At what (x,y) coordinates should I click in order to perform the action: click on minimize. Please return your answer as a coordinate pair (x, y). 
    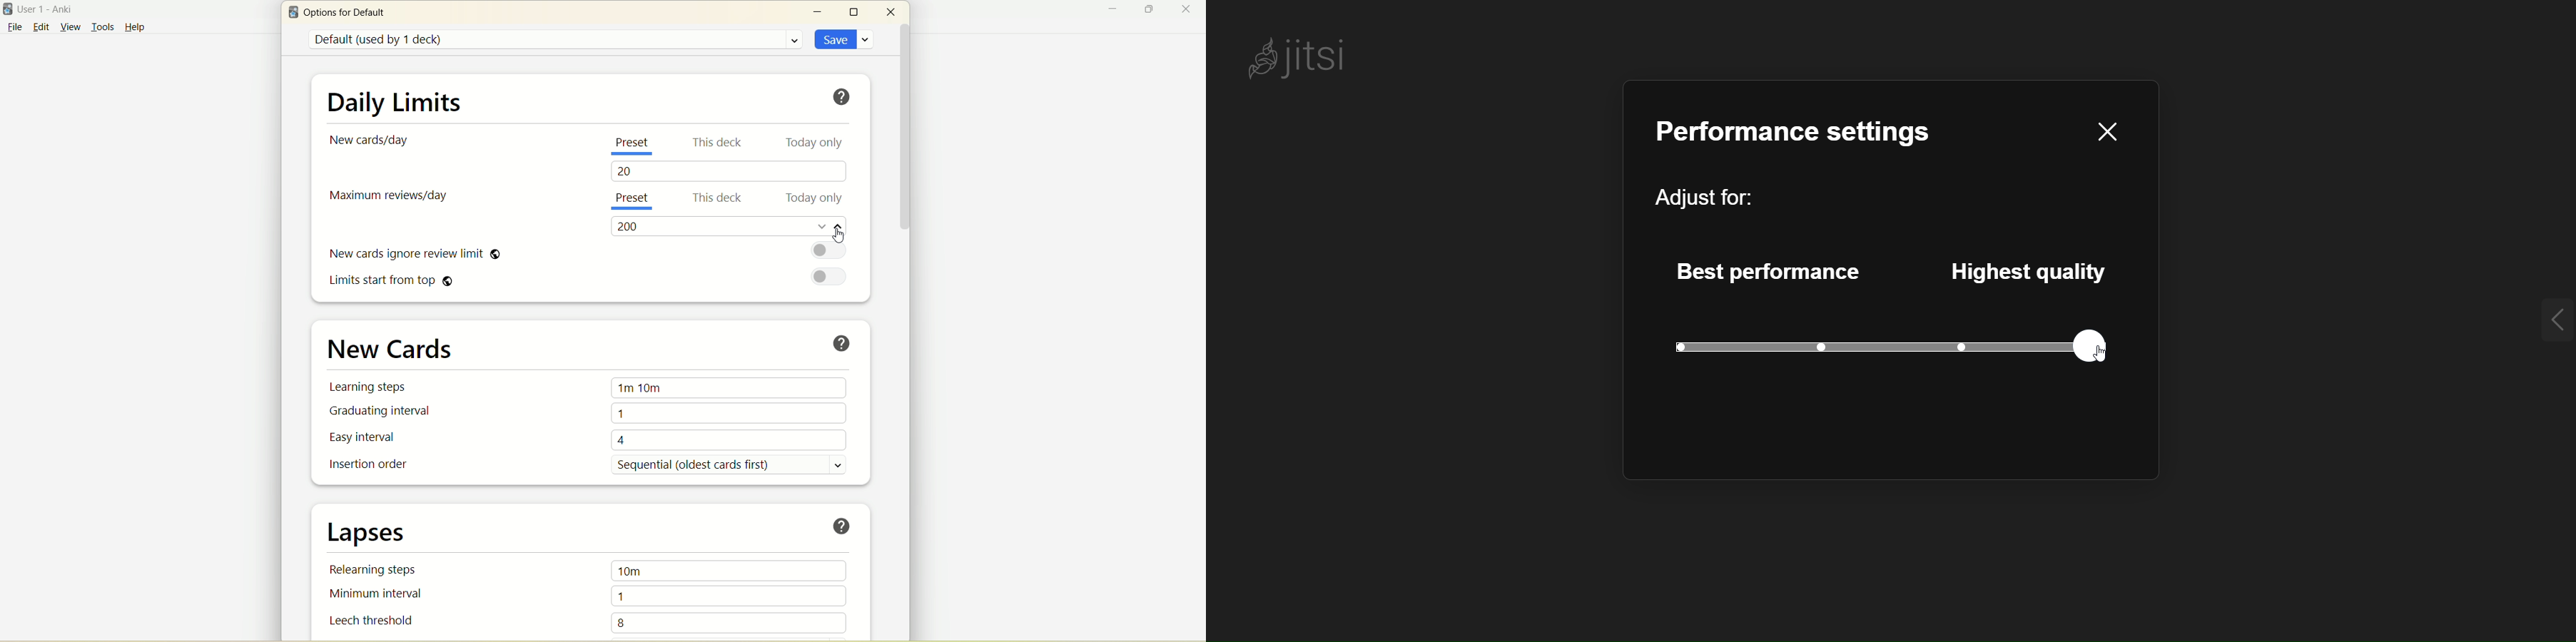
    Looking at the image, I should click on (1113, 8).